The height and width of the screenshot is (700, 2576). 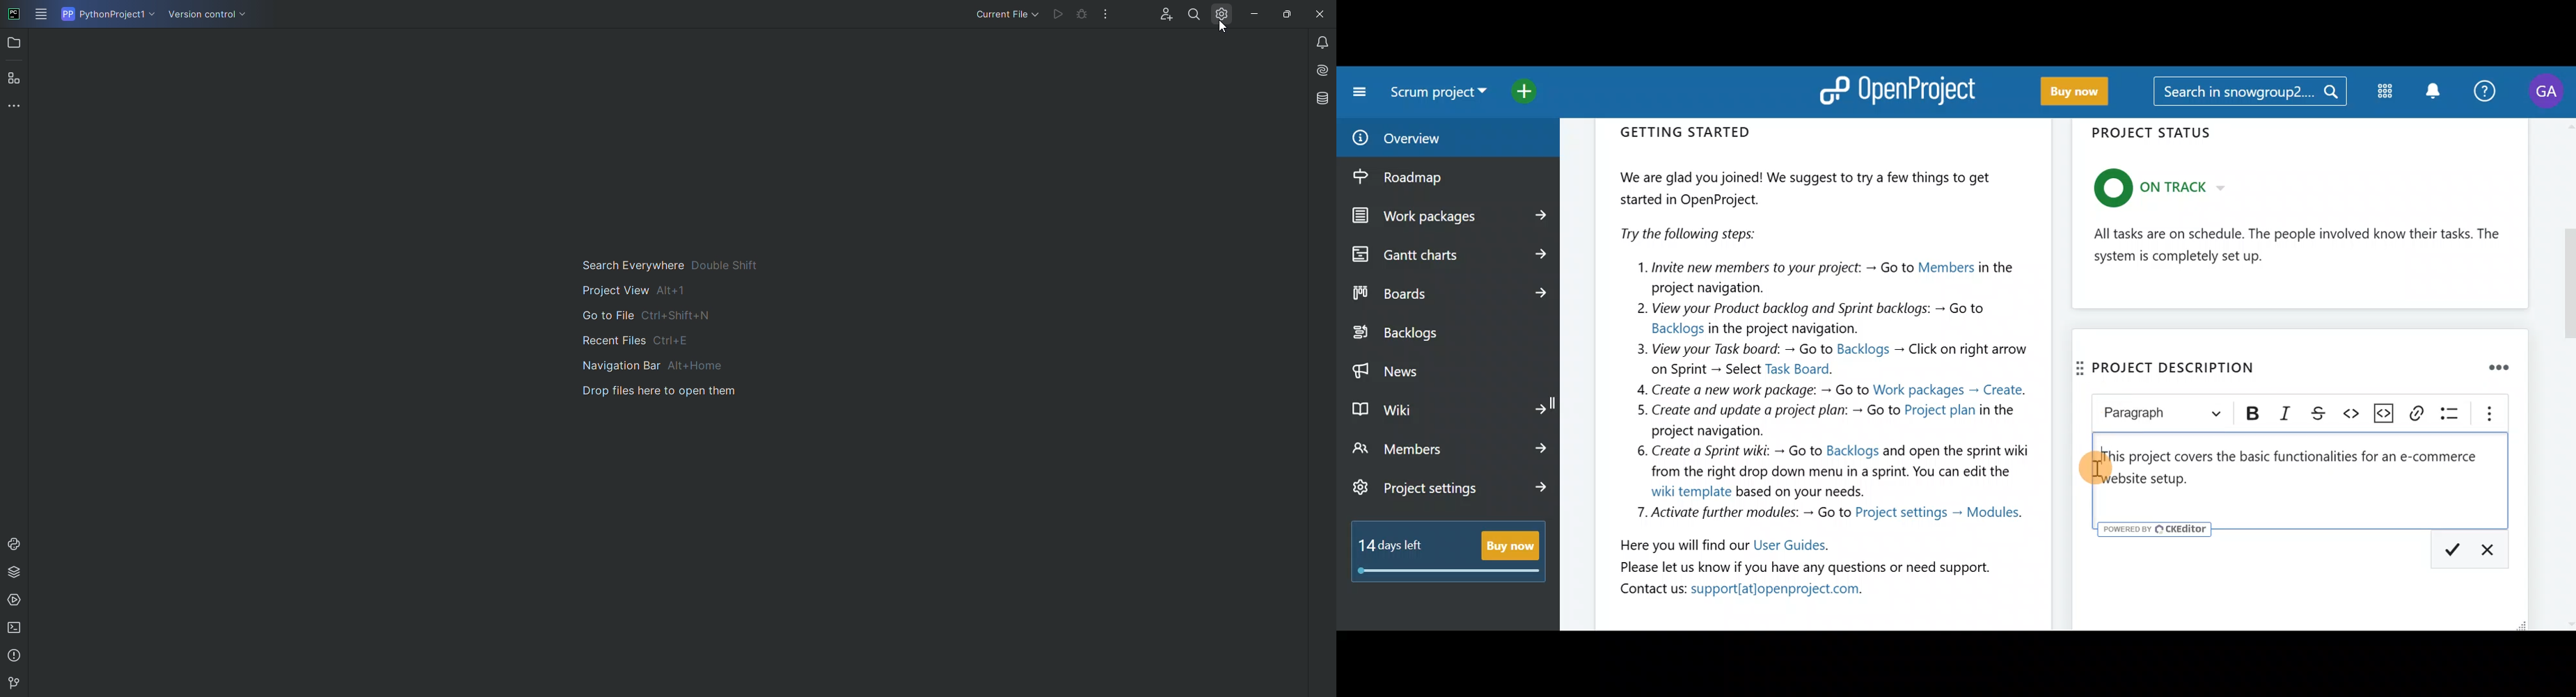 What do you see at coordinates (1109, 17) in the screenshot?
I see `More Options` at bounding box center [1109, 17].